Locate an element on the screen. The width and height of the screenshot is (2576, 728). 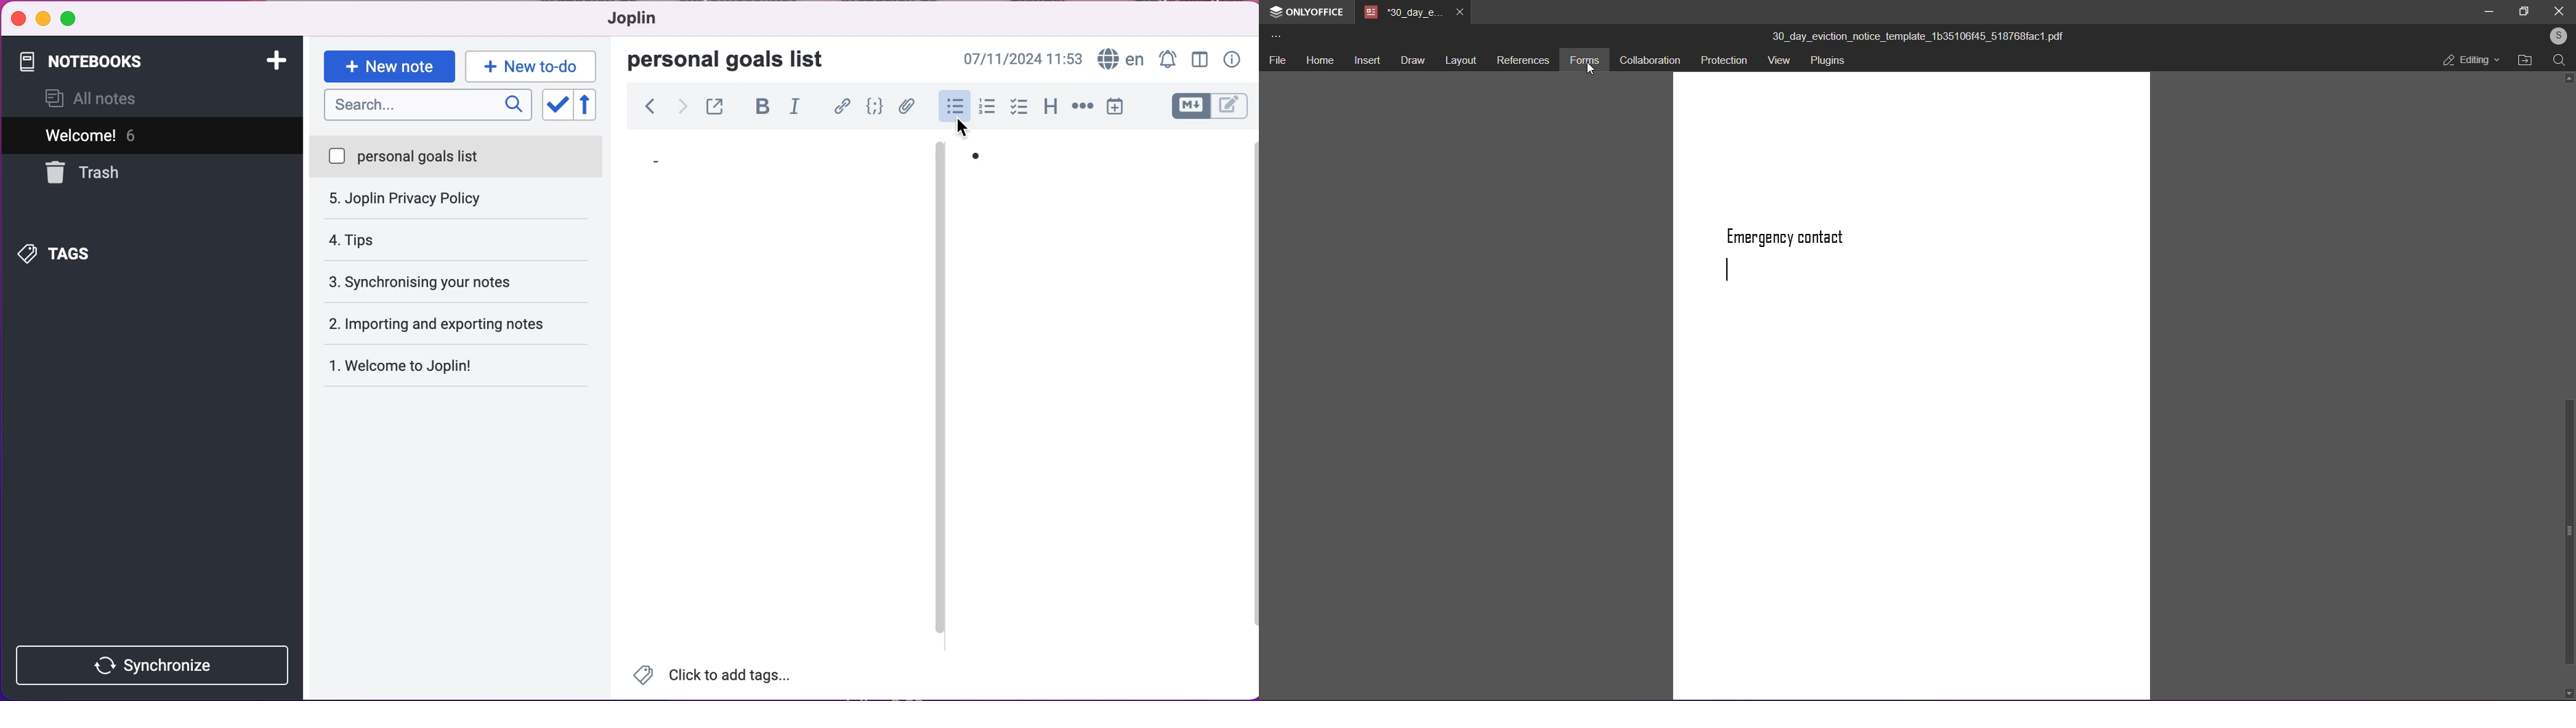
scroll bar is located at coordinates (2567, 532).